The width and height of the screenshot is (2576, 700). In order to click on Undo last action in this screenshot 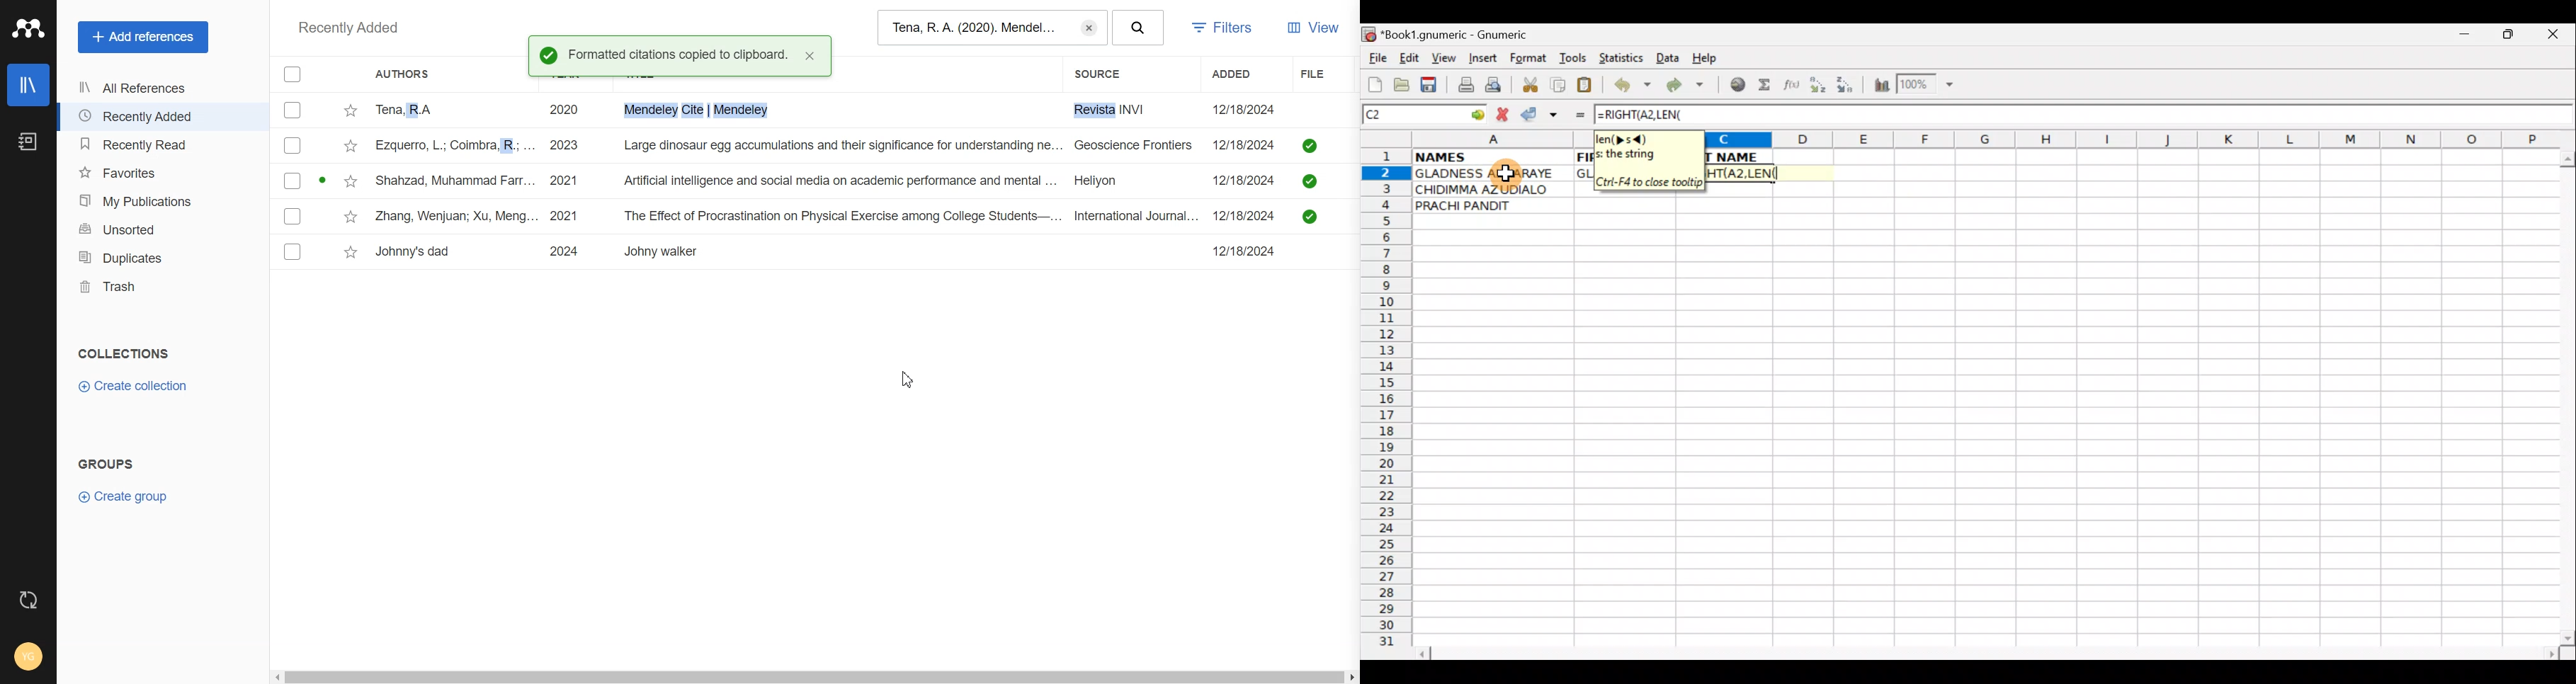, I will do `click(1634, 87)`.